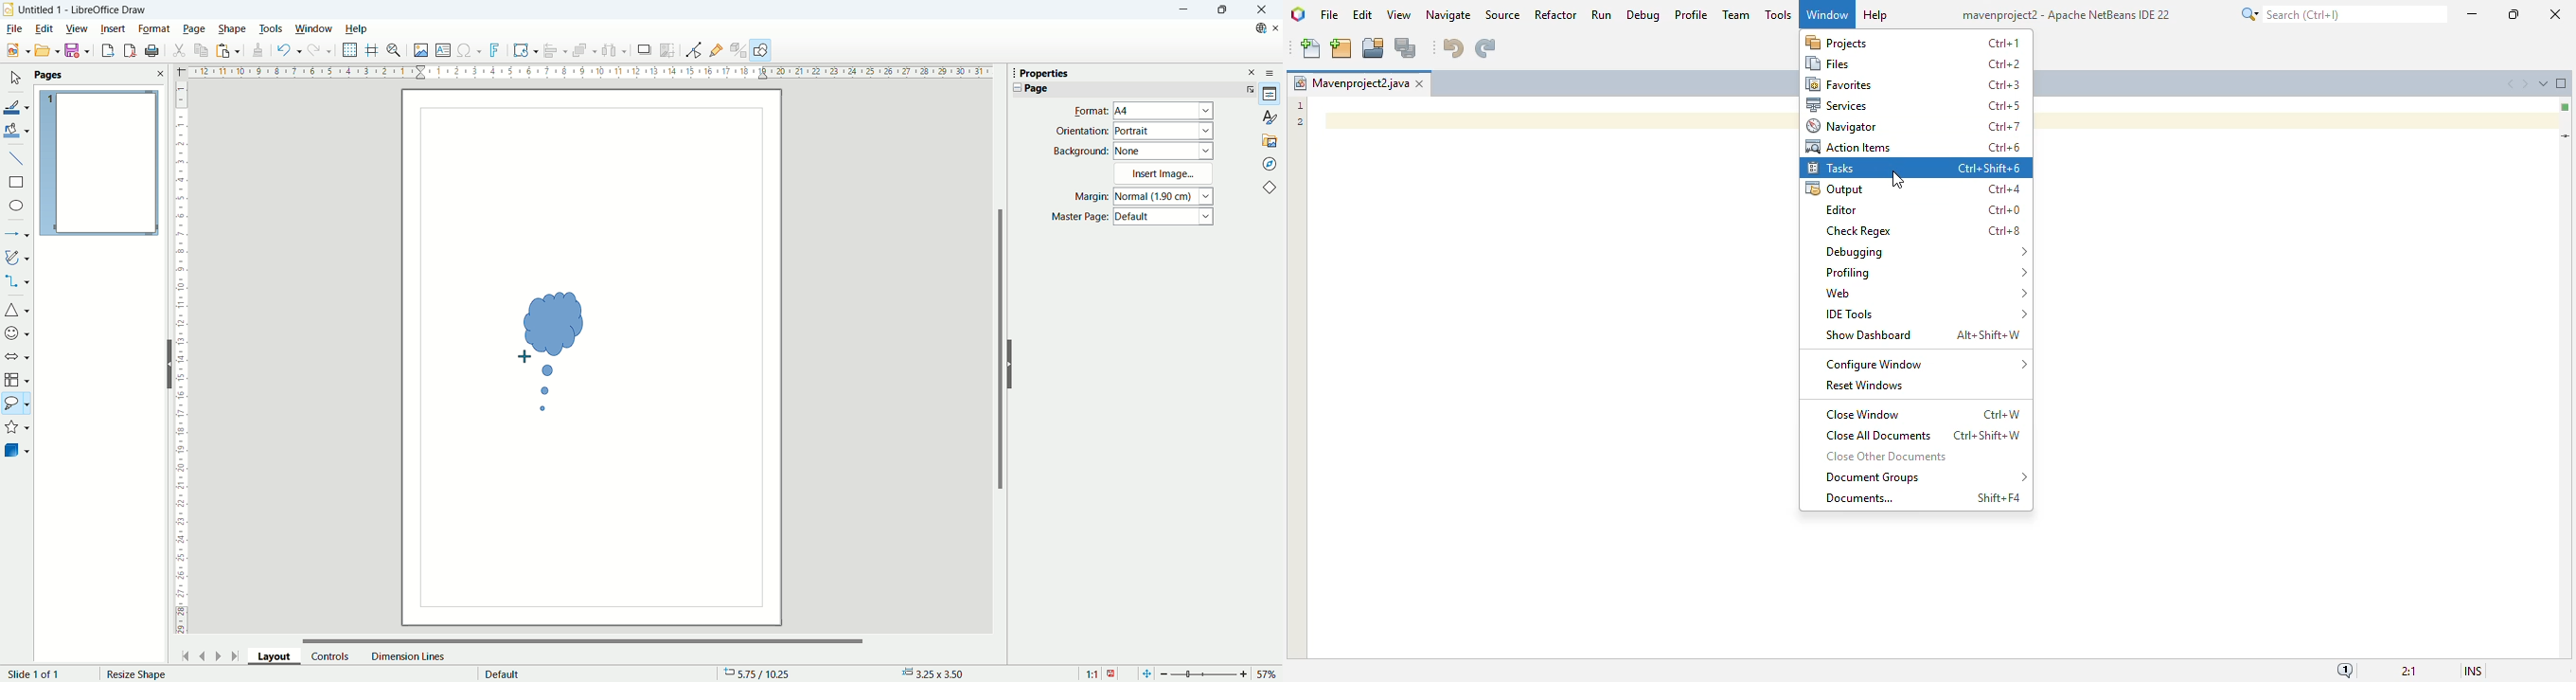 The height and width of the screenshot is (700, 2576). I want to click on redo, so click(321, 53).